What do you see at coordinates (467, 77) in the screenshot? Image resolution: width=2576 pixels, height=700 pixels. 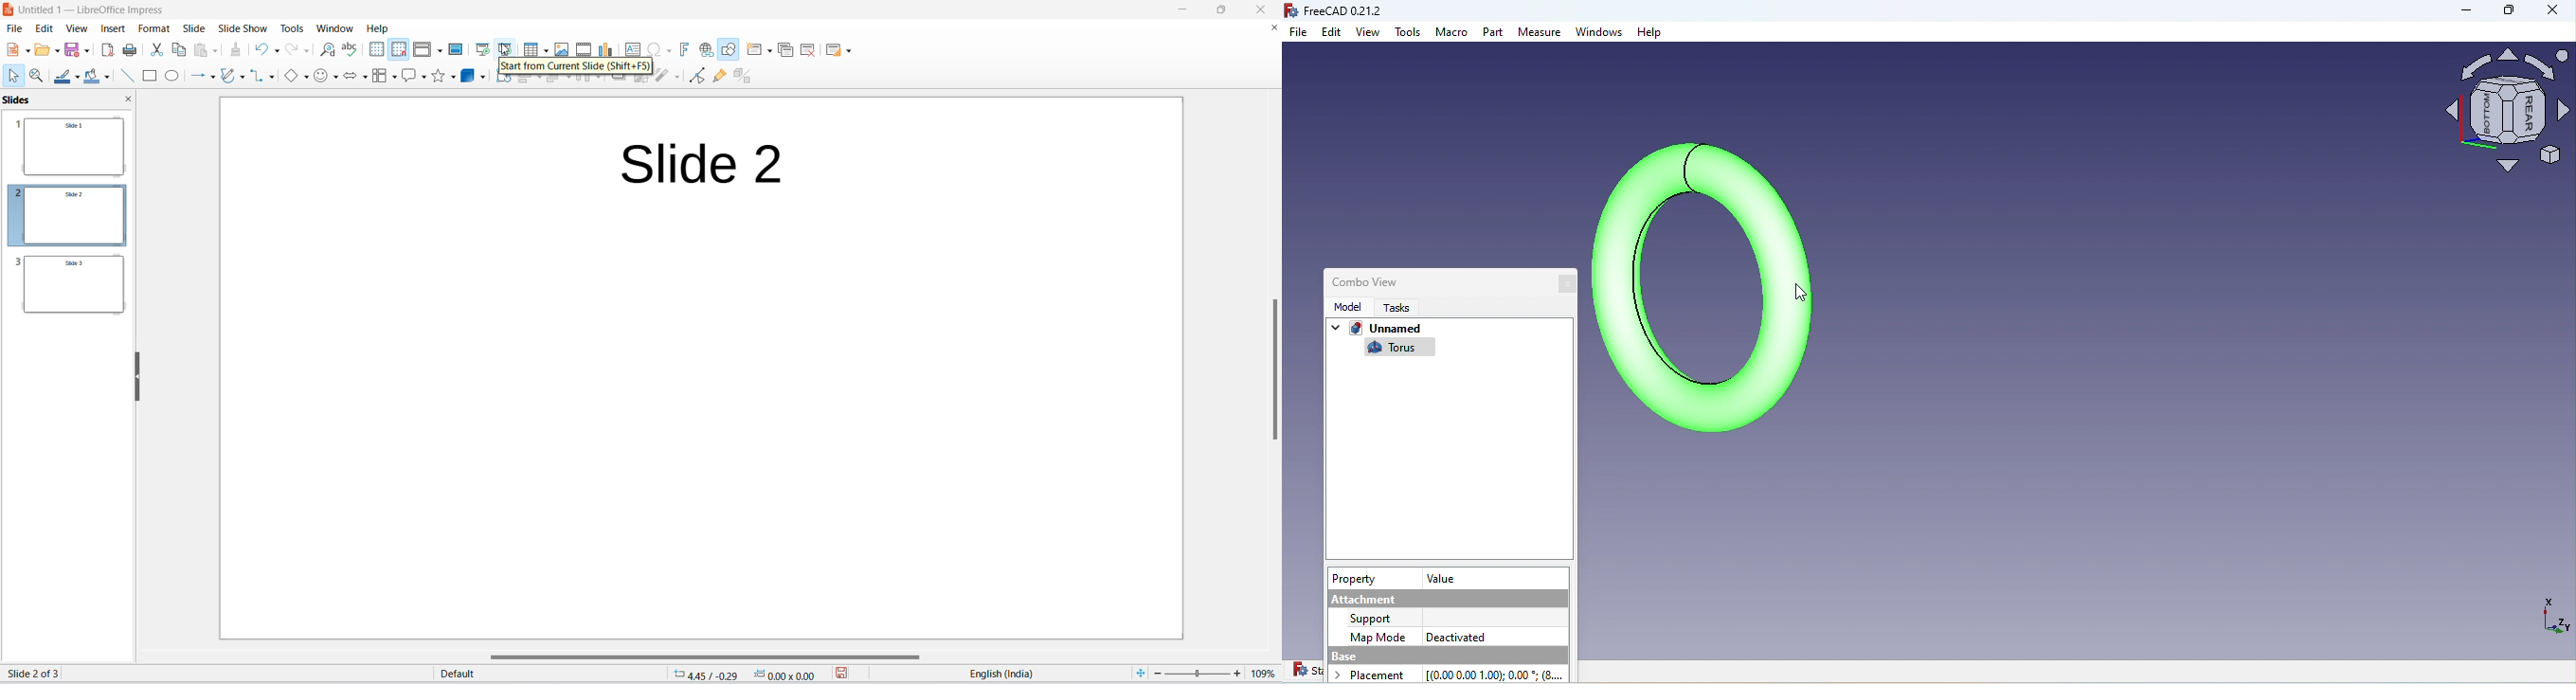 I see `3d objects` at bounding box center [467, 77].